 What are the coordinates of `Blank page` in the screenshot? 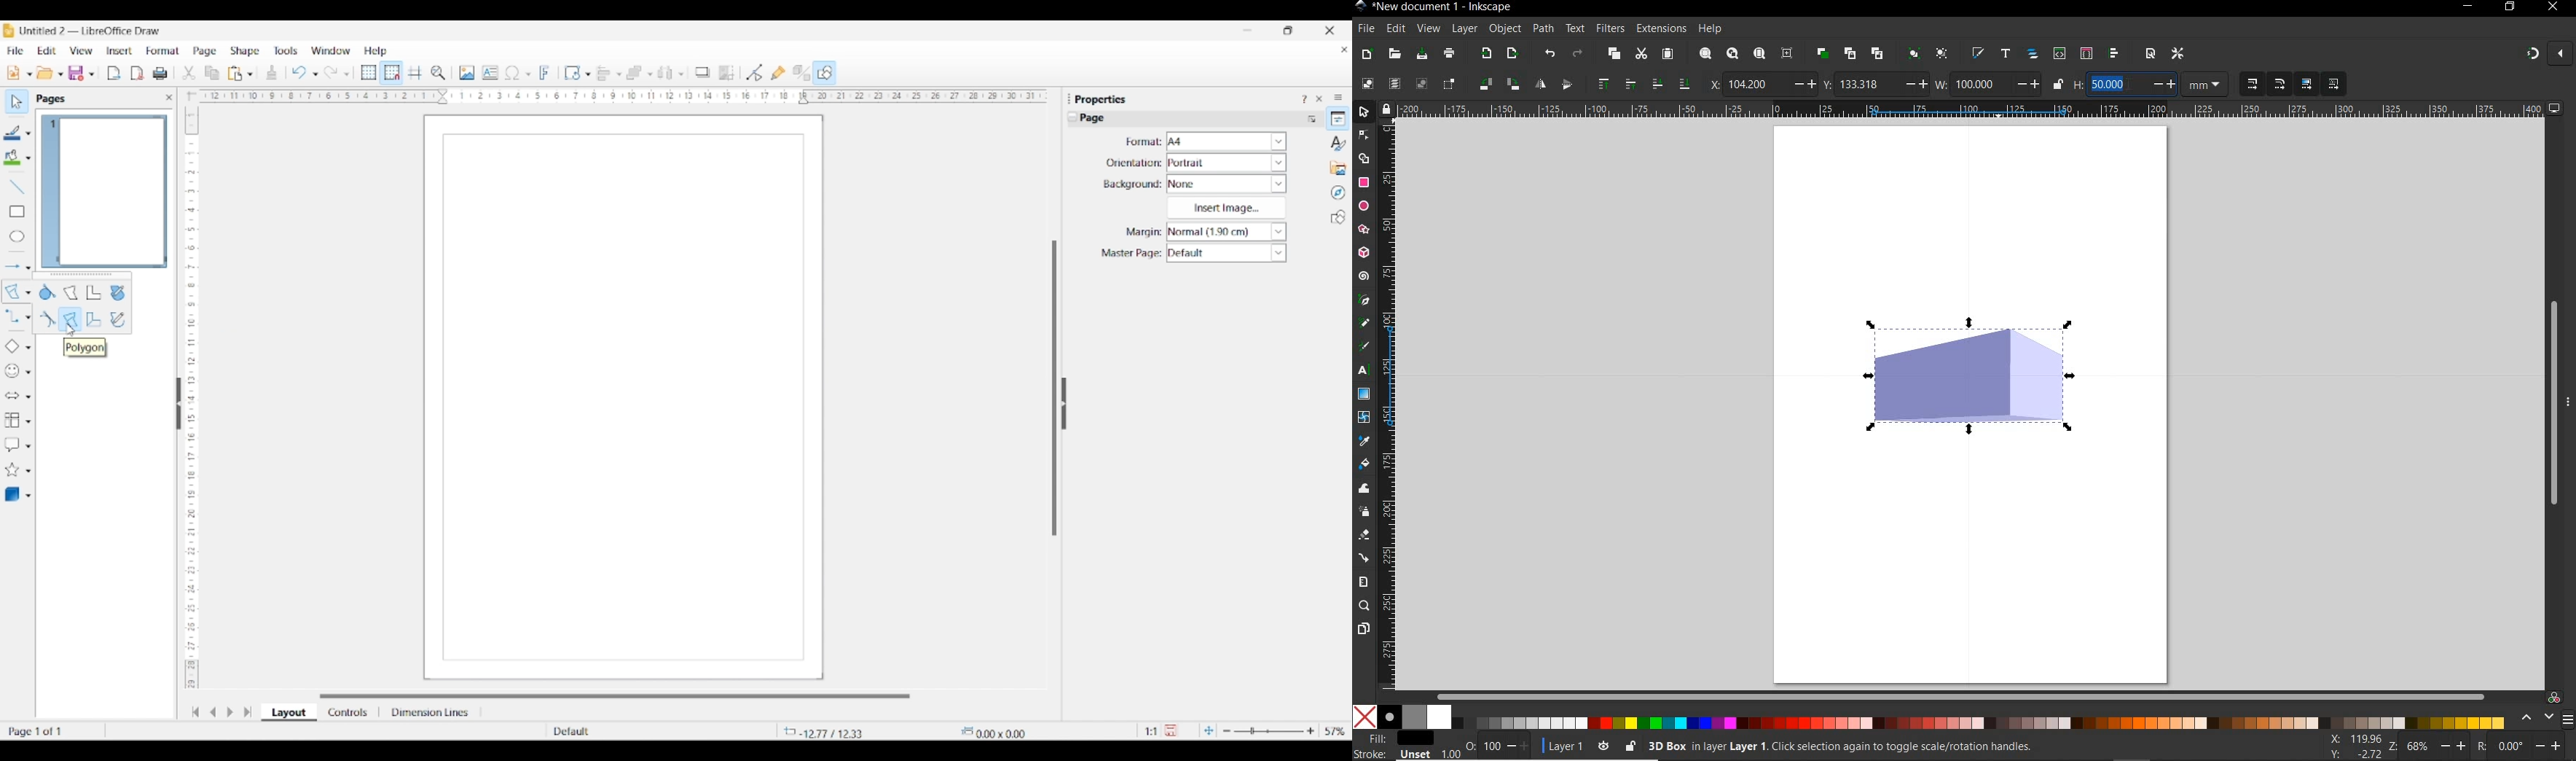 It's located at (623, 397).